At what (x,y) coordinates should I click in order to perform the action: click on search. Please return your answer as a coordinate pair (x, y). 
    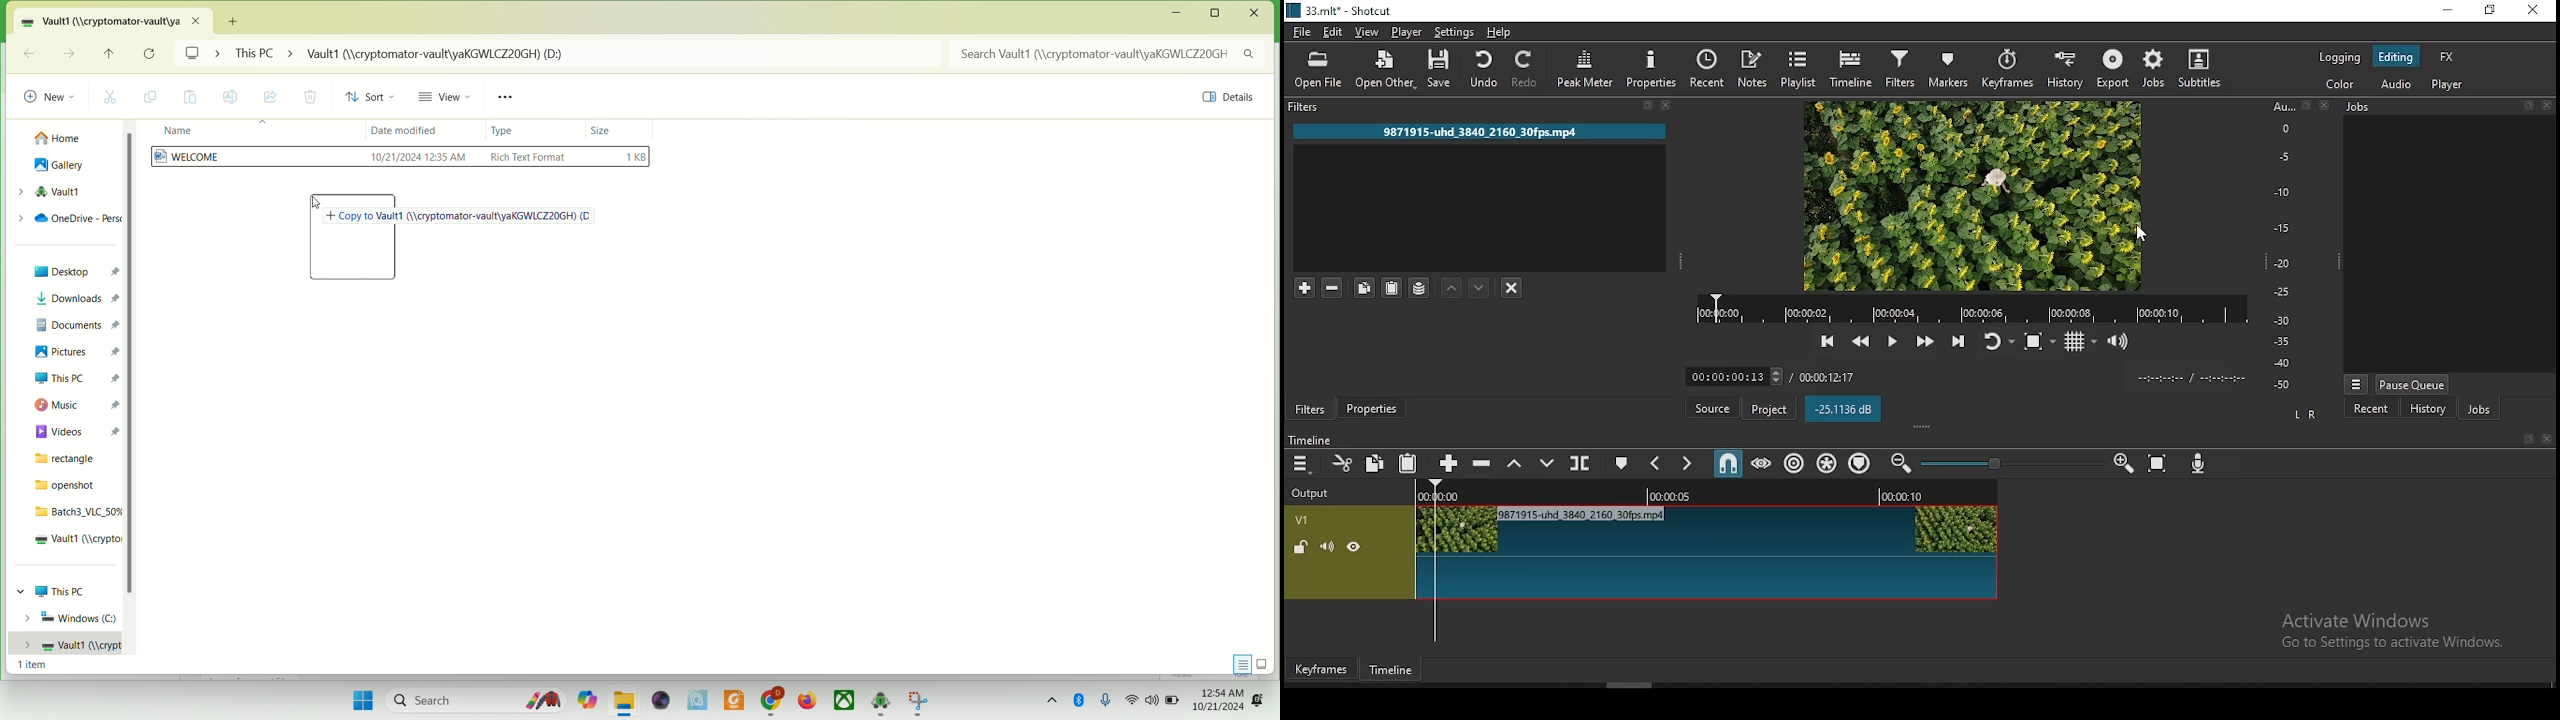
    Looking at the image, I should click on (471, 697).